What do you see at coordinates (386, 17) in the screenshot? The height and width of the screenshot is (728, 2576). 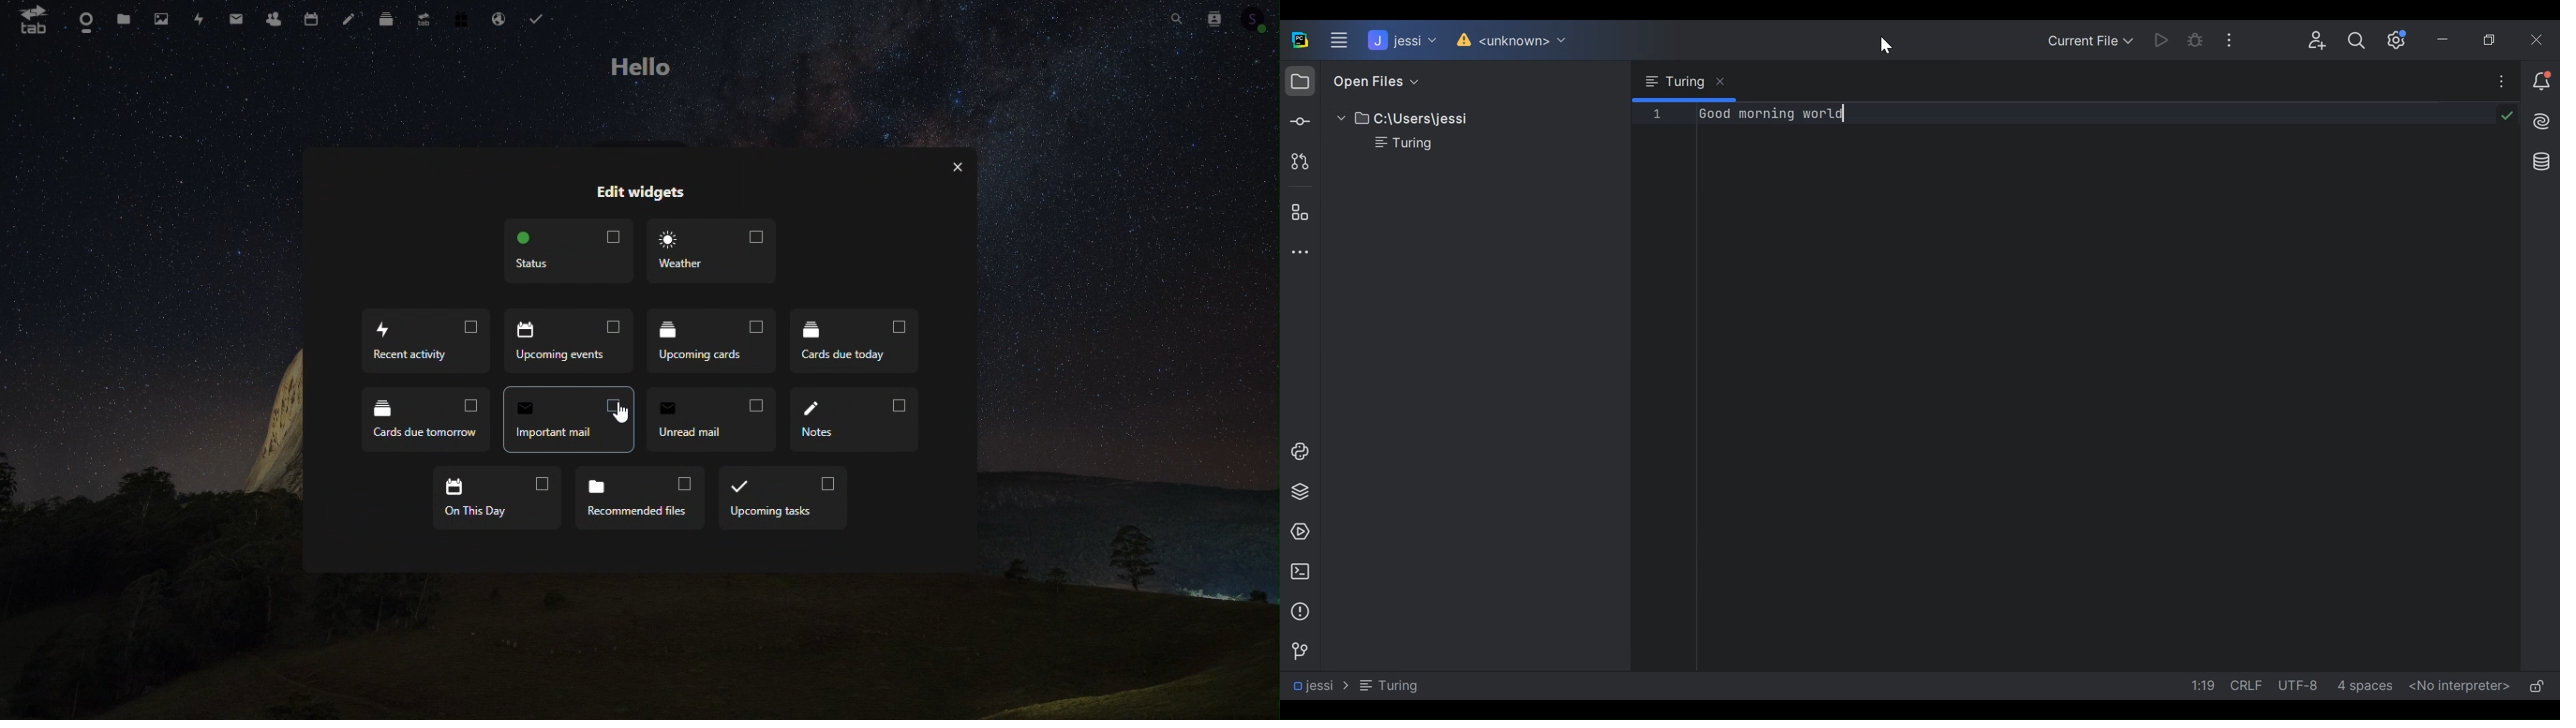 I see `deck` at bounding box center [386, 17].